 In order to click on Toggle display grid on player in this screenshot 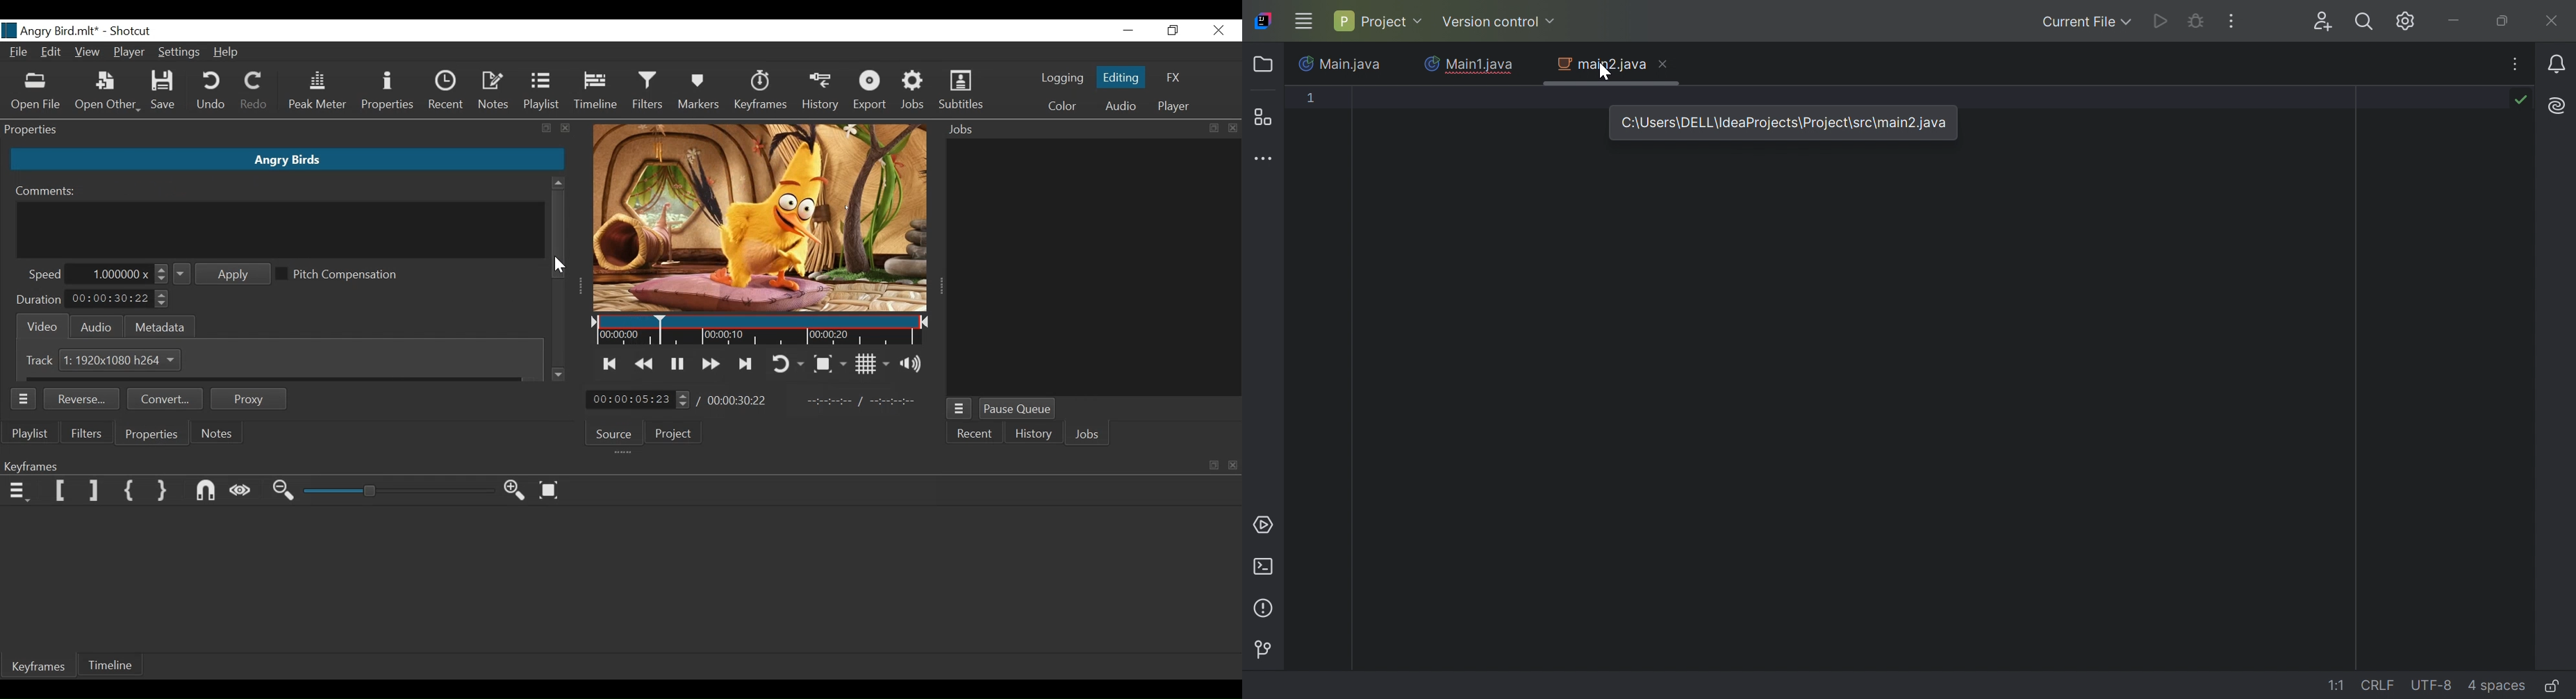, I will do `click(872, 364)`.